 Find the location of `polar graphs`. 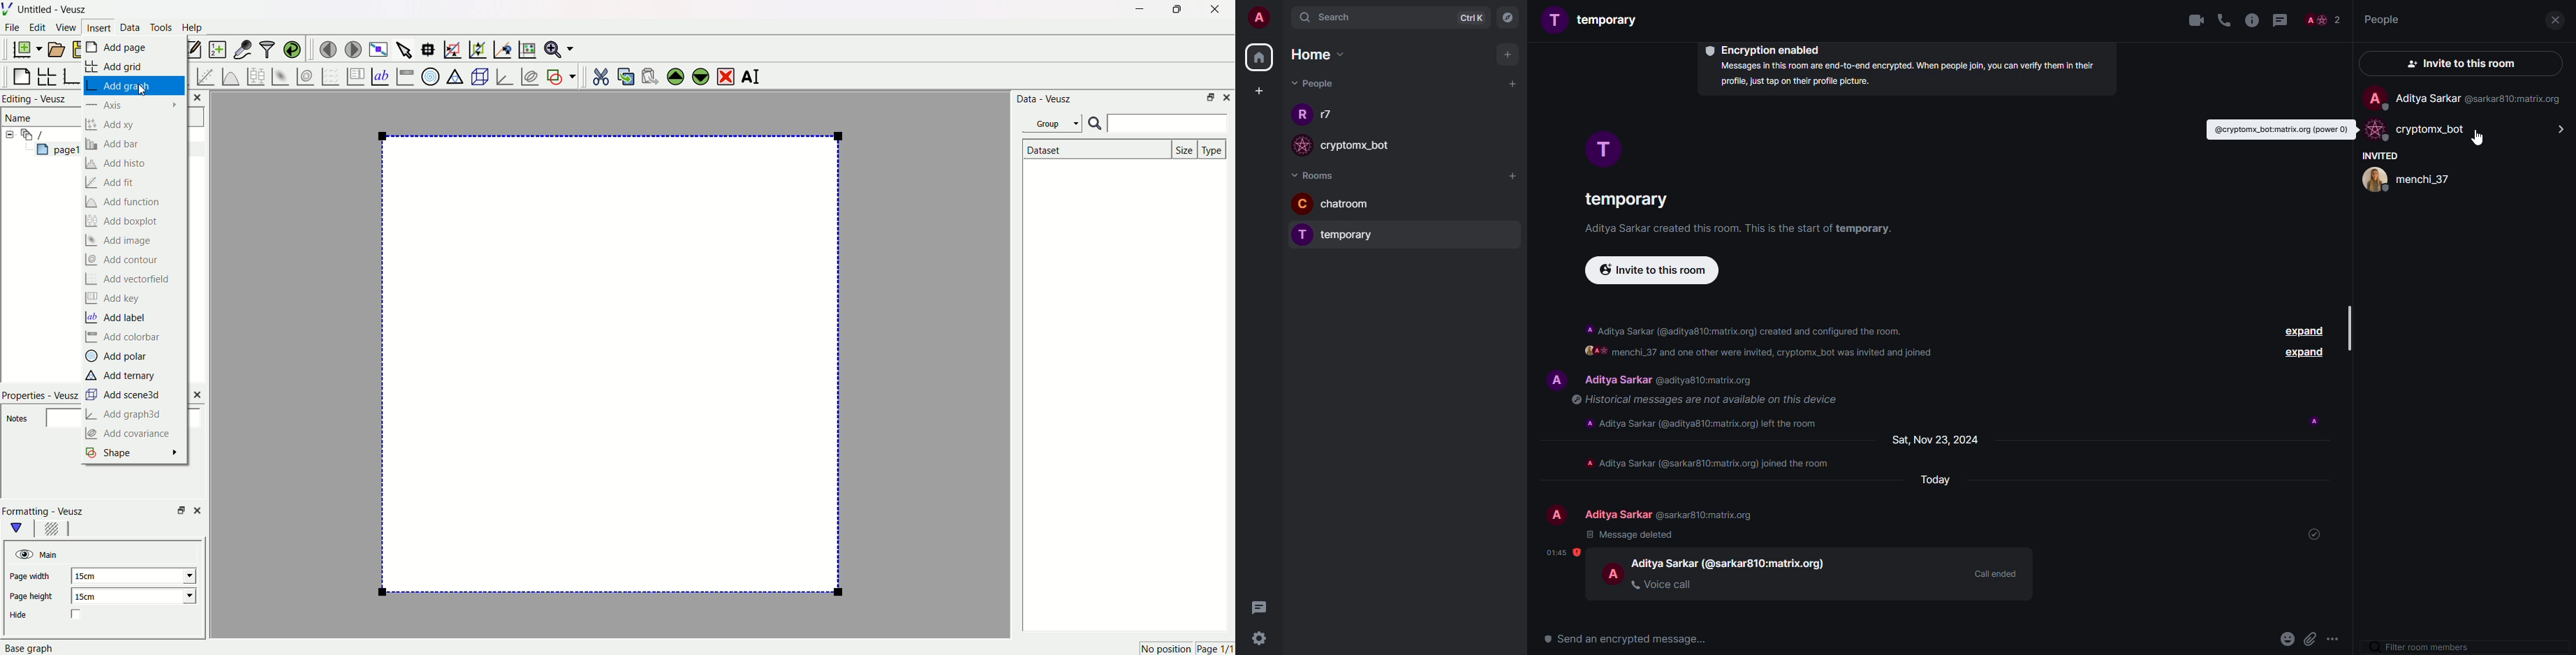

polar graphs is located at coordinates (430, 75).